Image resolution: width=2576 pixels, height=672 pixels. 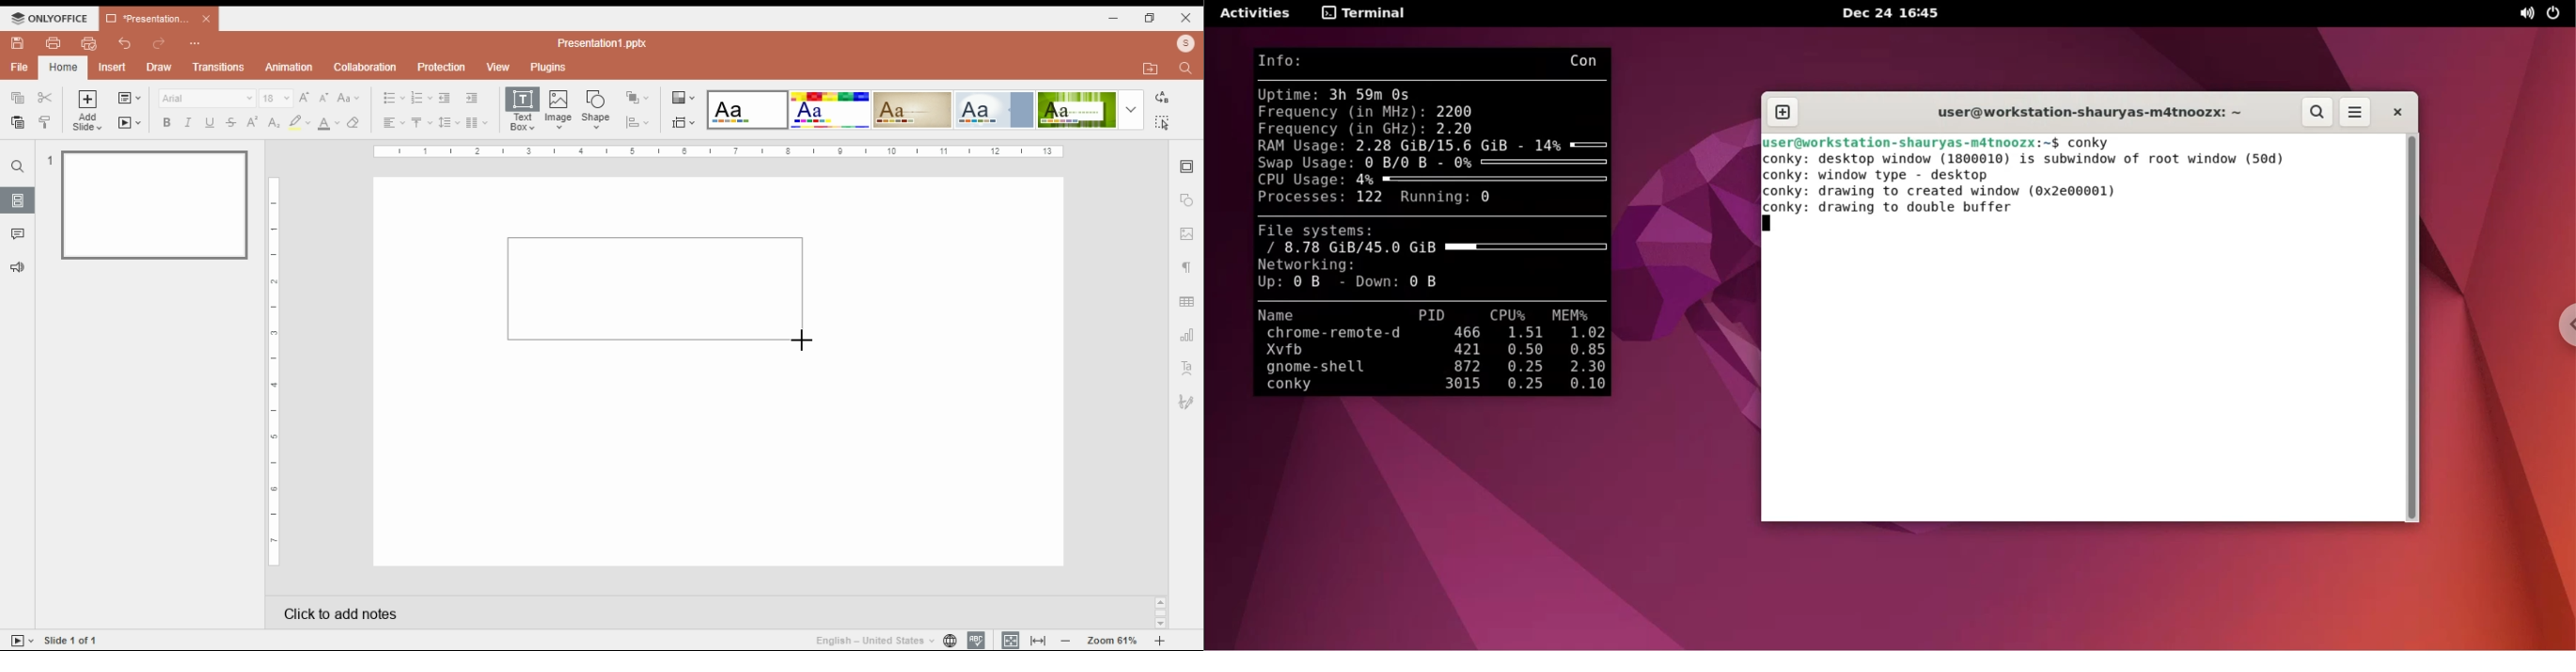 What do you see at coordinates (219, 69) in the screenshot?
I see `transitions` at bounding box center [219, 69].